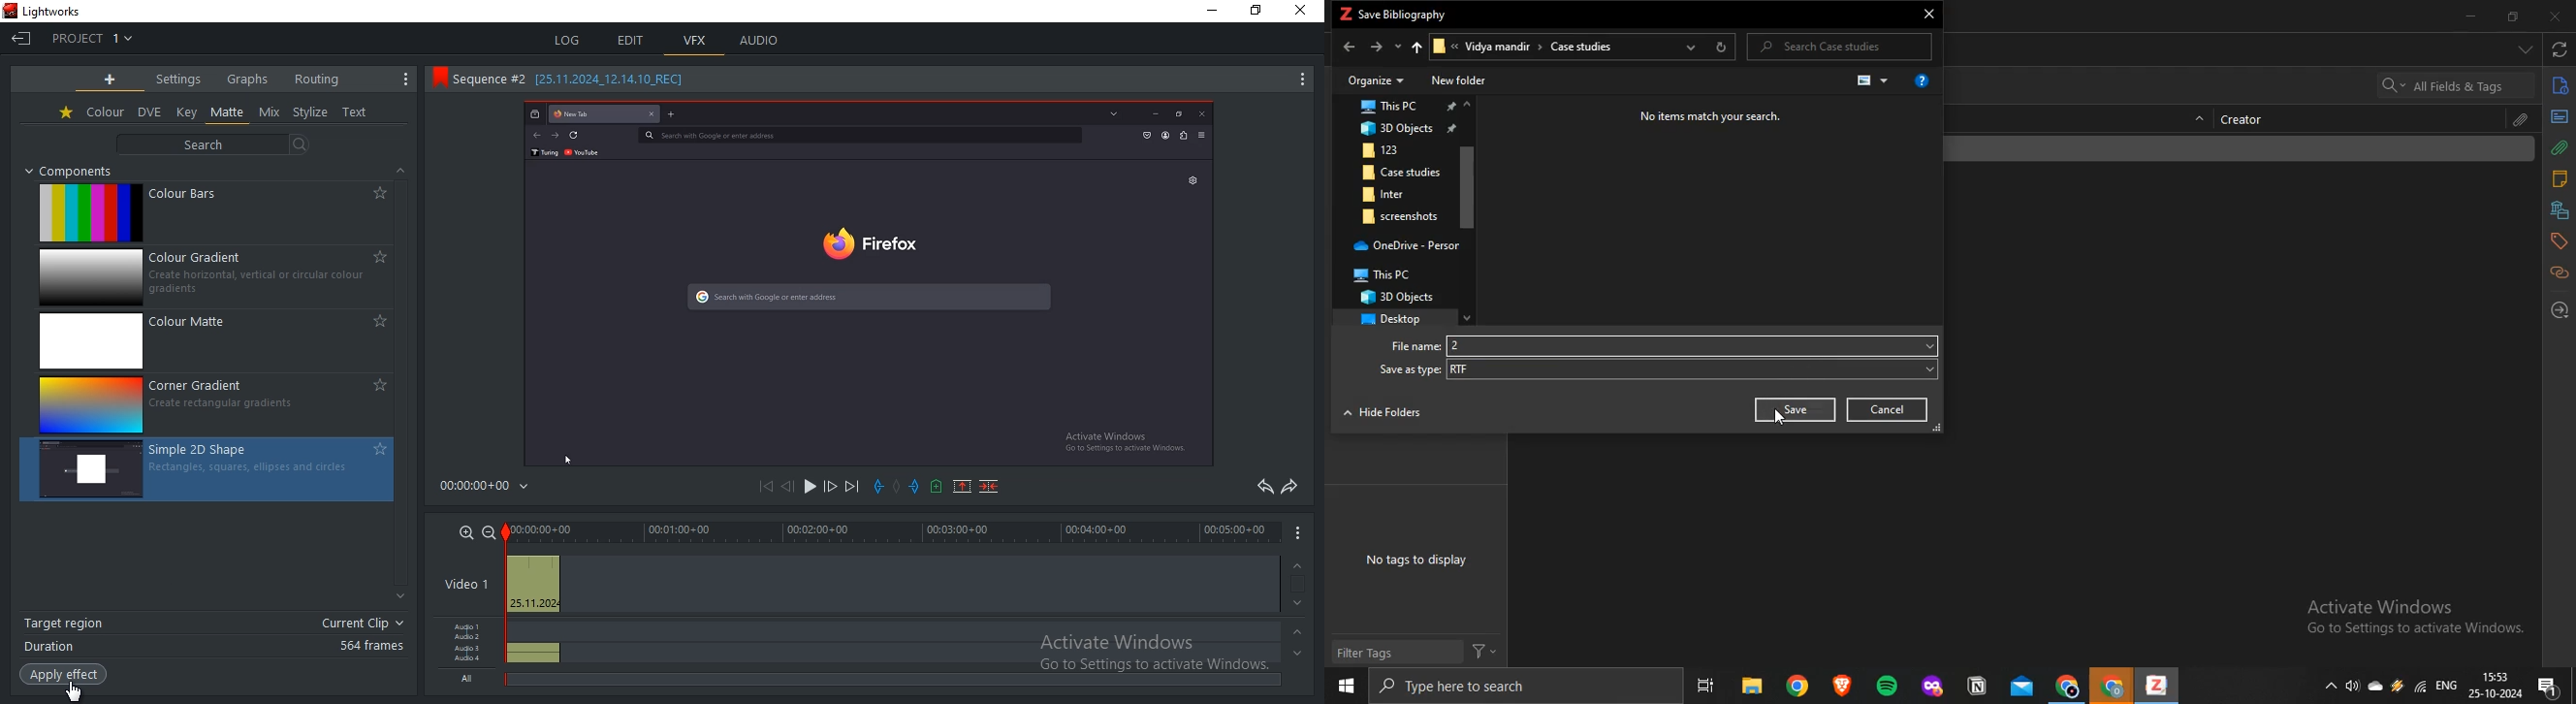 This screenshot has width=2576, height=728. What do you see at coordinates (2559, 310) in the screenshot?
I see `locate` at bounding box center [2559, 310].